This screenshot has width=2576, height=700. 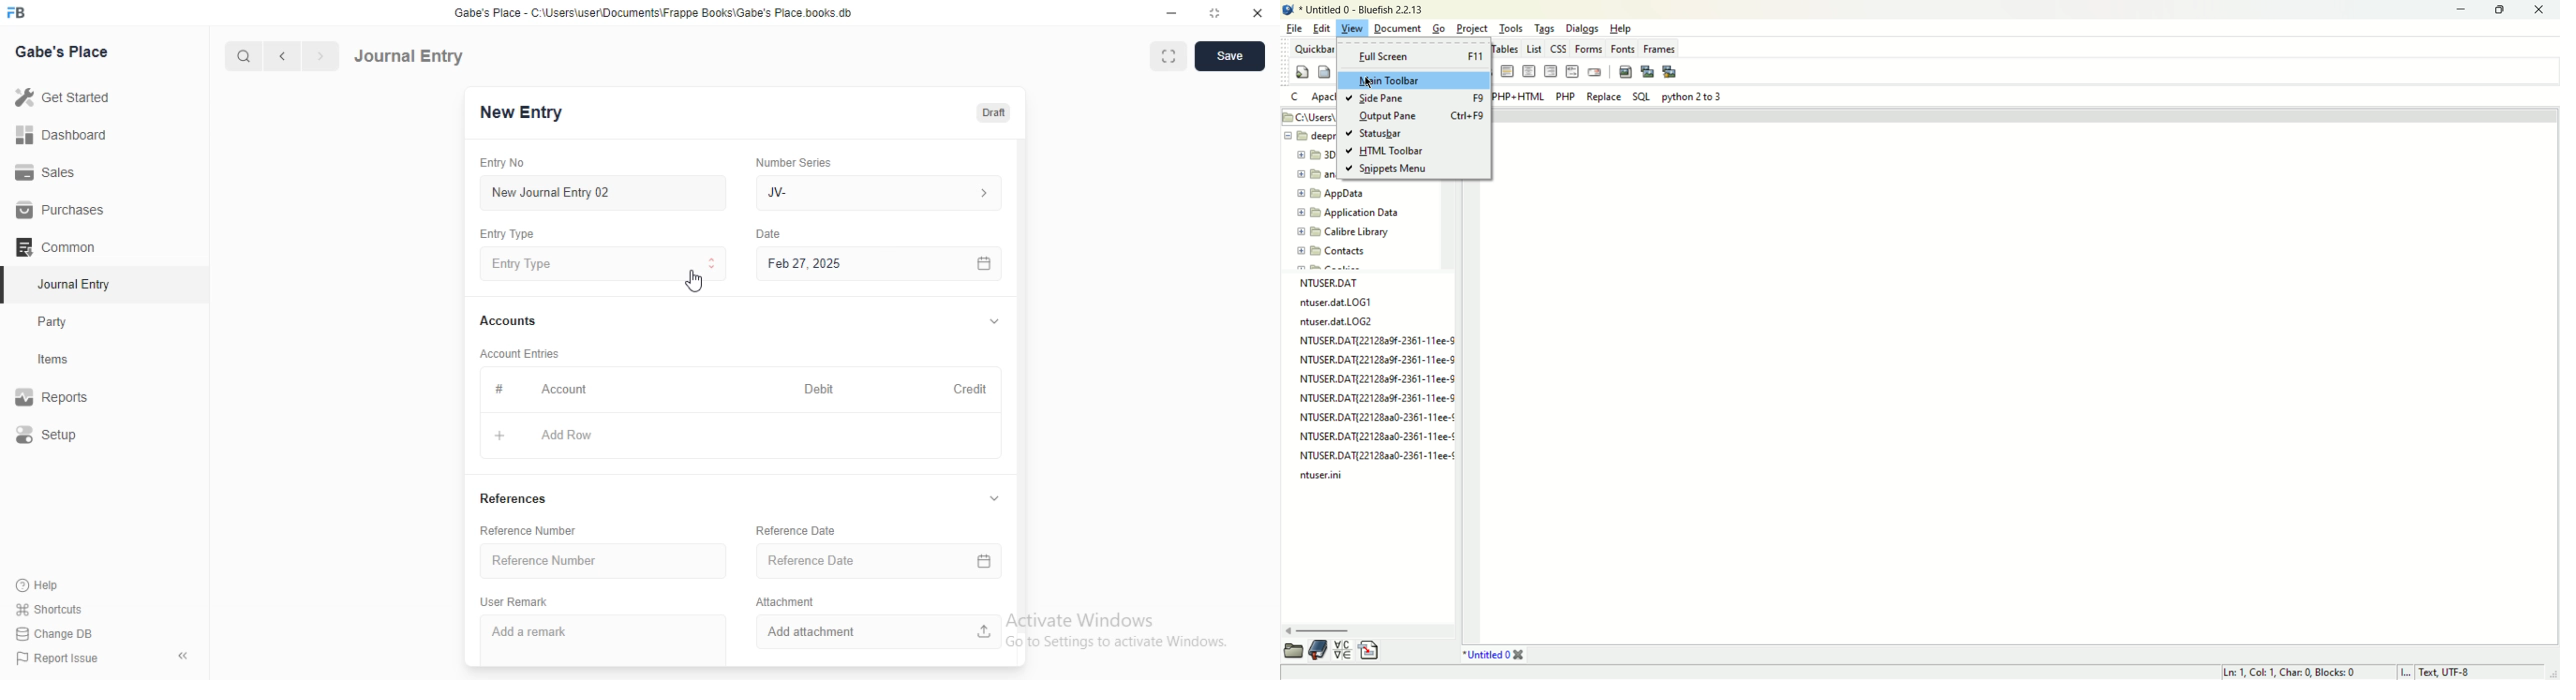 What do you see at coordinates (53, 394) in the screenshot?
I see `Reports` at bounding box center [53, 394].